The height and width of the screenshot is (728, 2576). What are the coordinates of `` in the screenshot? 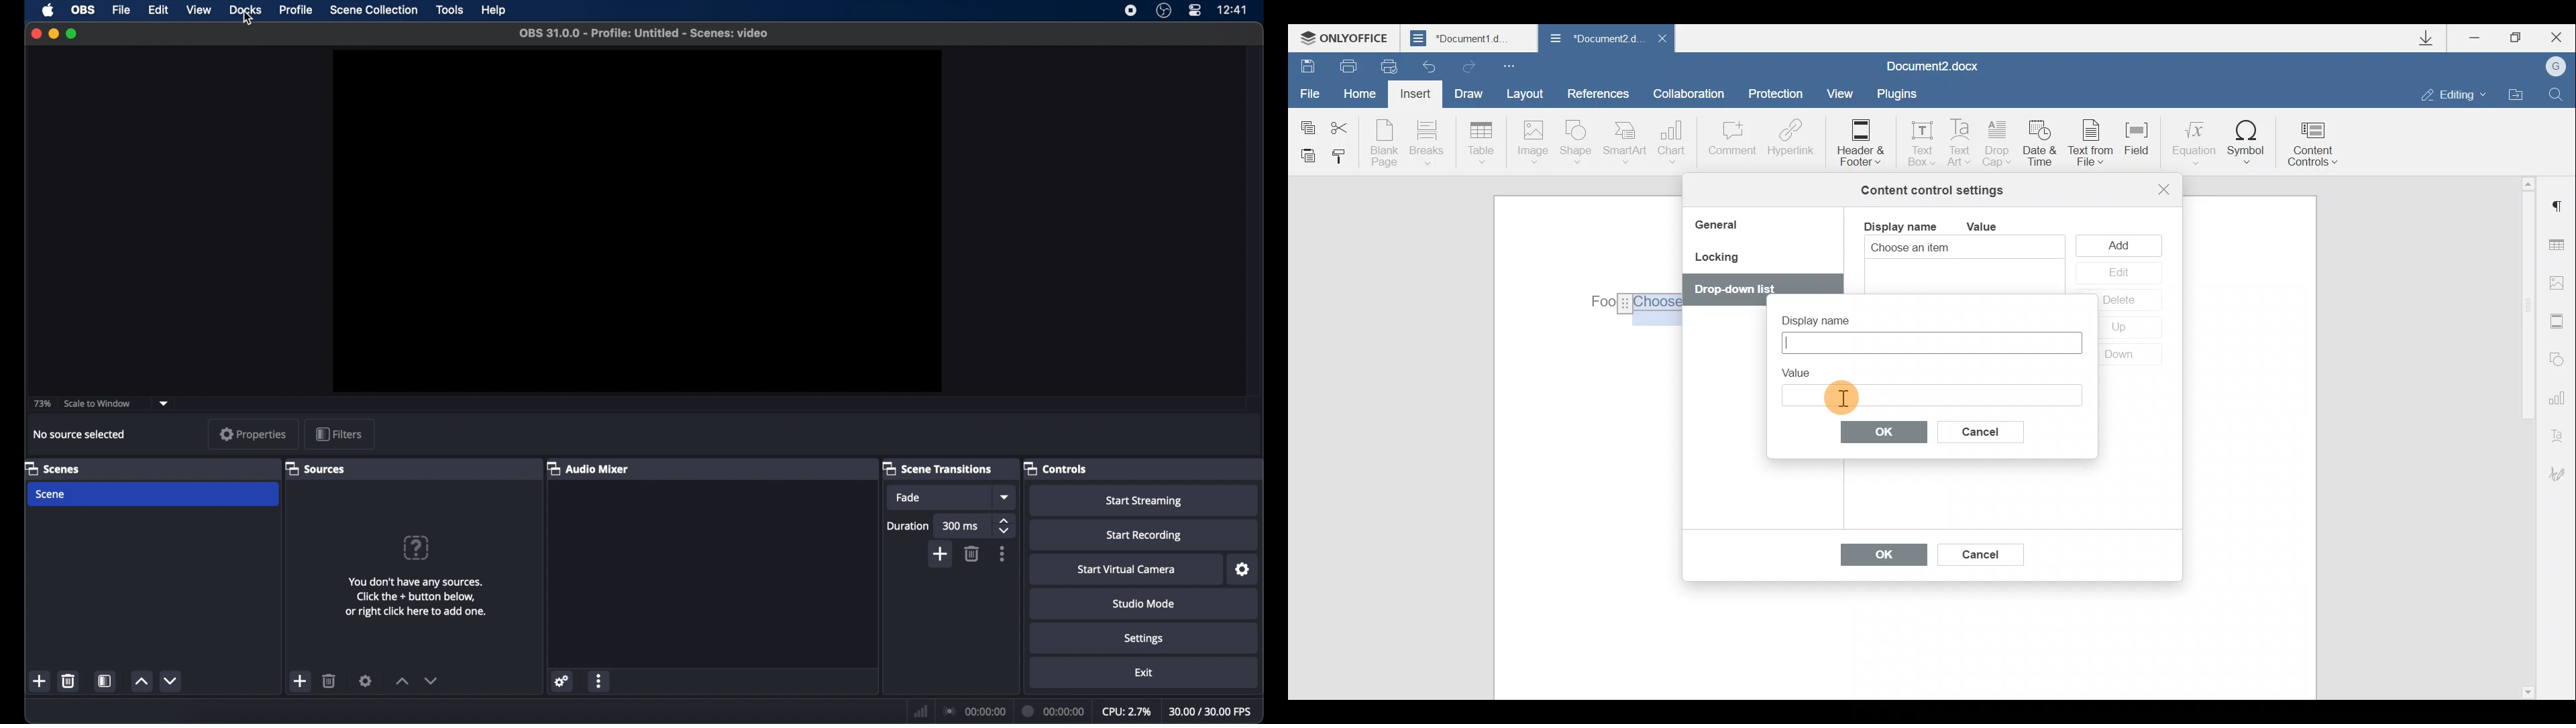 It's located at (1841, 397).